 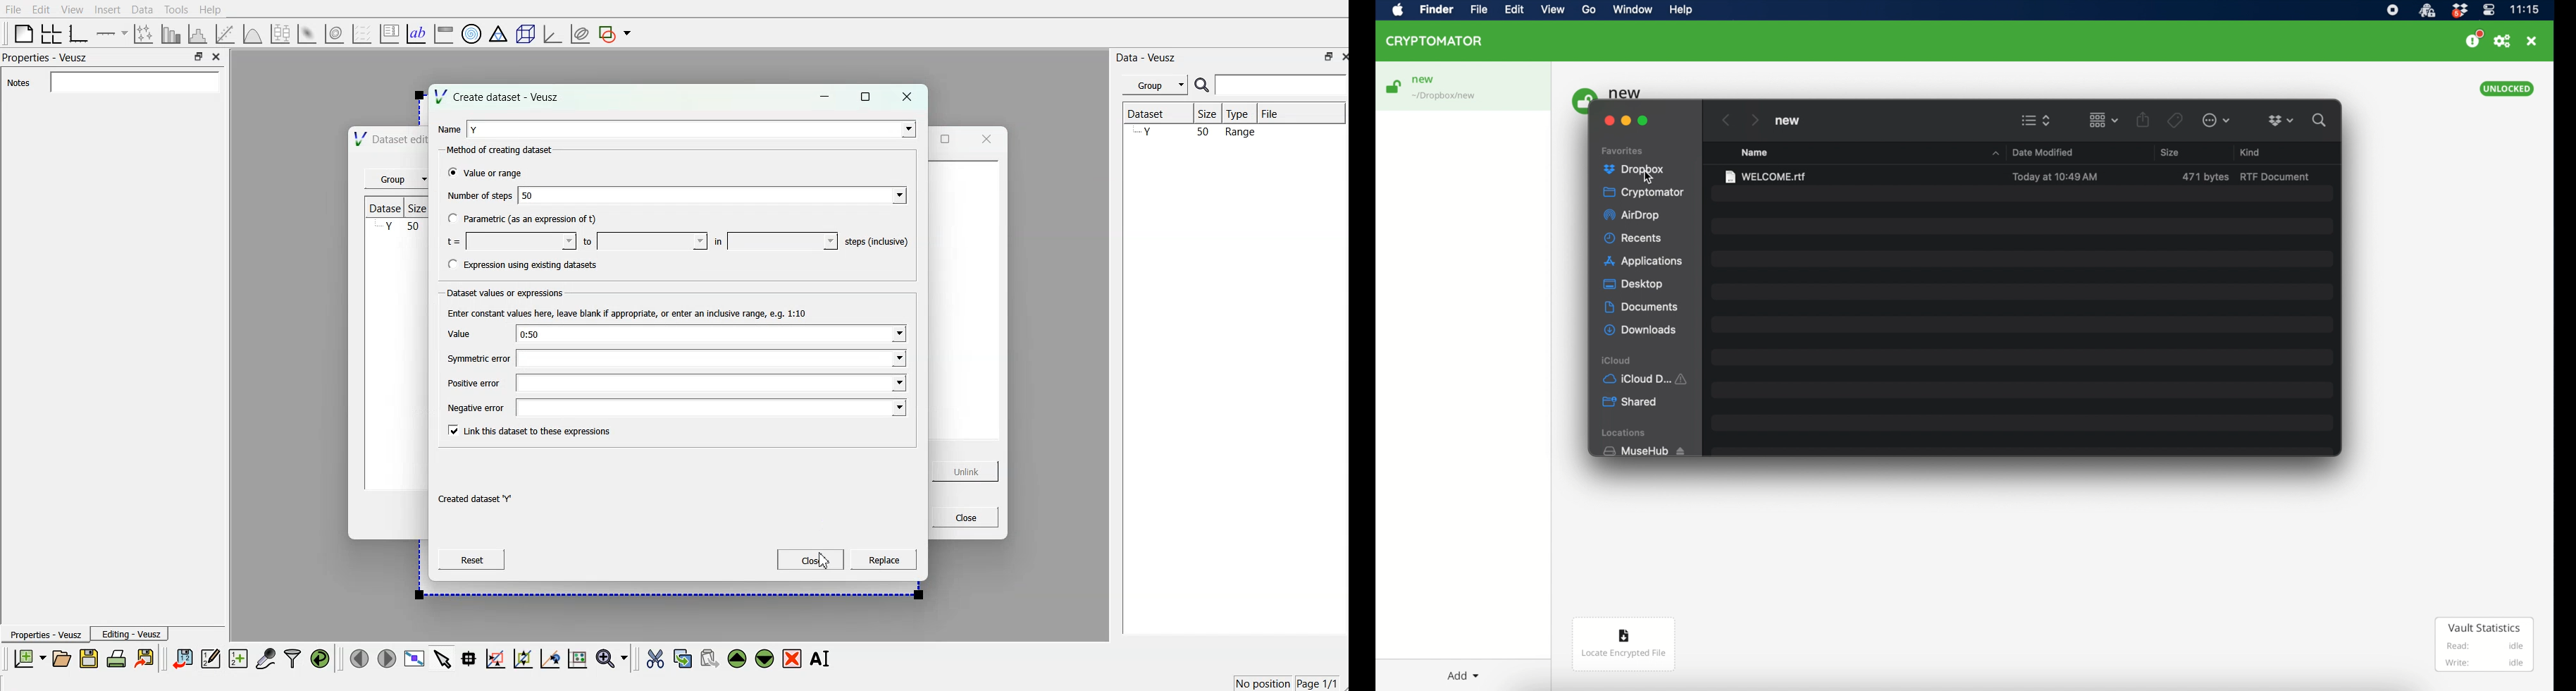 What do you see at coordinates (386, 658) in the screenshot?
I see `move to next page` at bounding box center [386, 658].